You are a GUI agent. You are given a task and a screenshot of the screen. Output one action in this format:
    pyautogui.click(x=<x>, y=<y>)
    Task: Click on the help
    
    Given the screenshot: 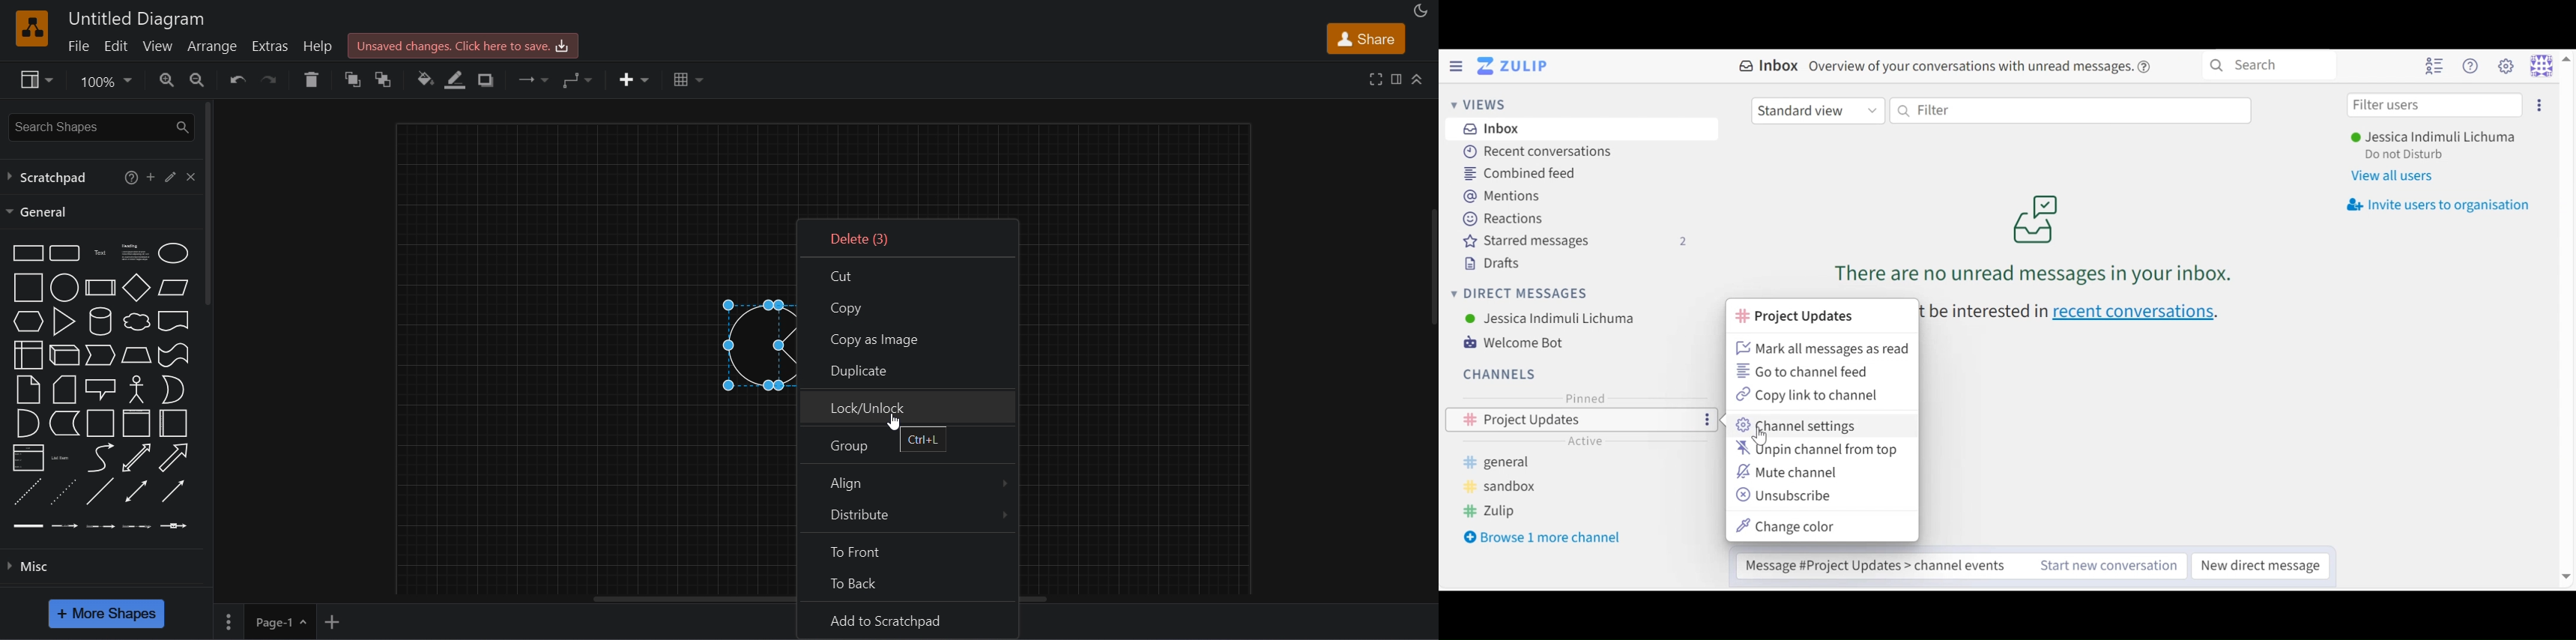 What is the action you would take?
    pyautogui.click(x=127, y=176)
    